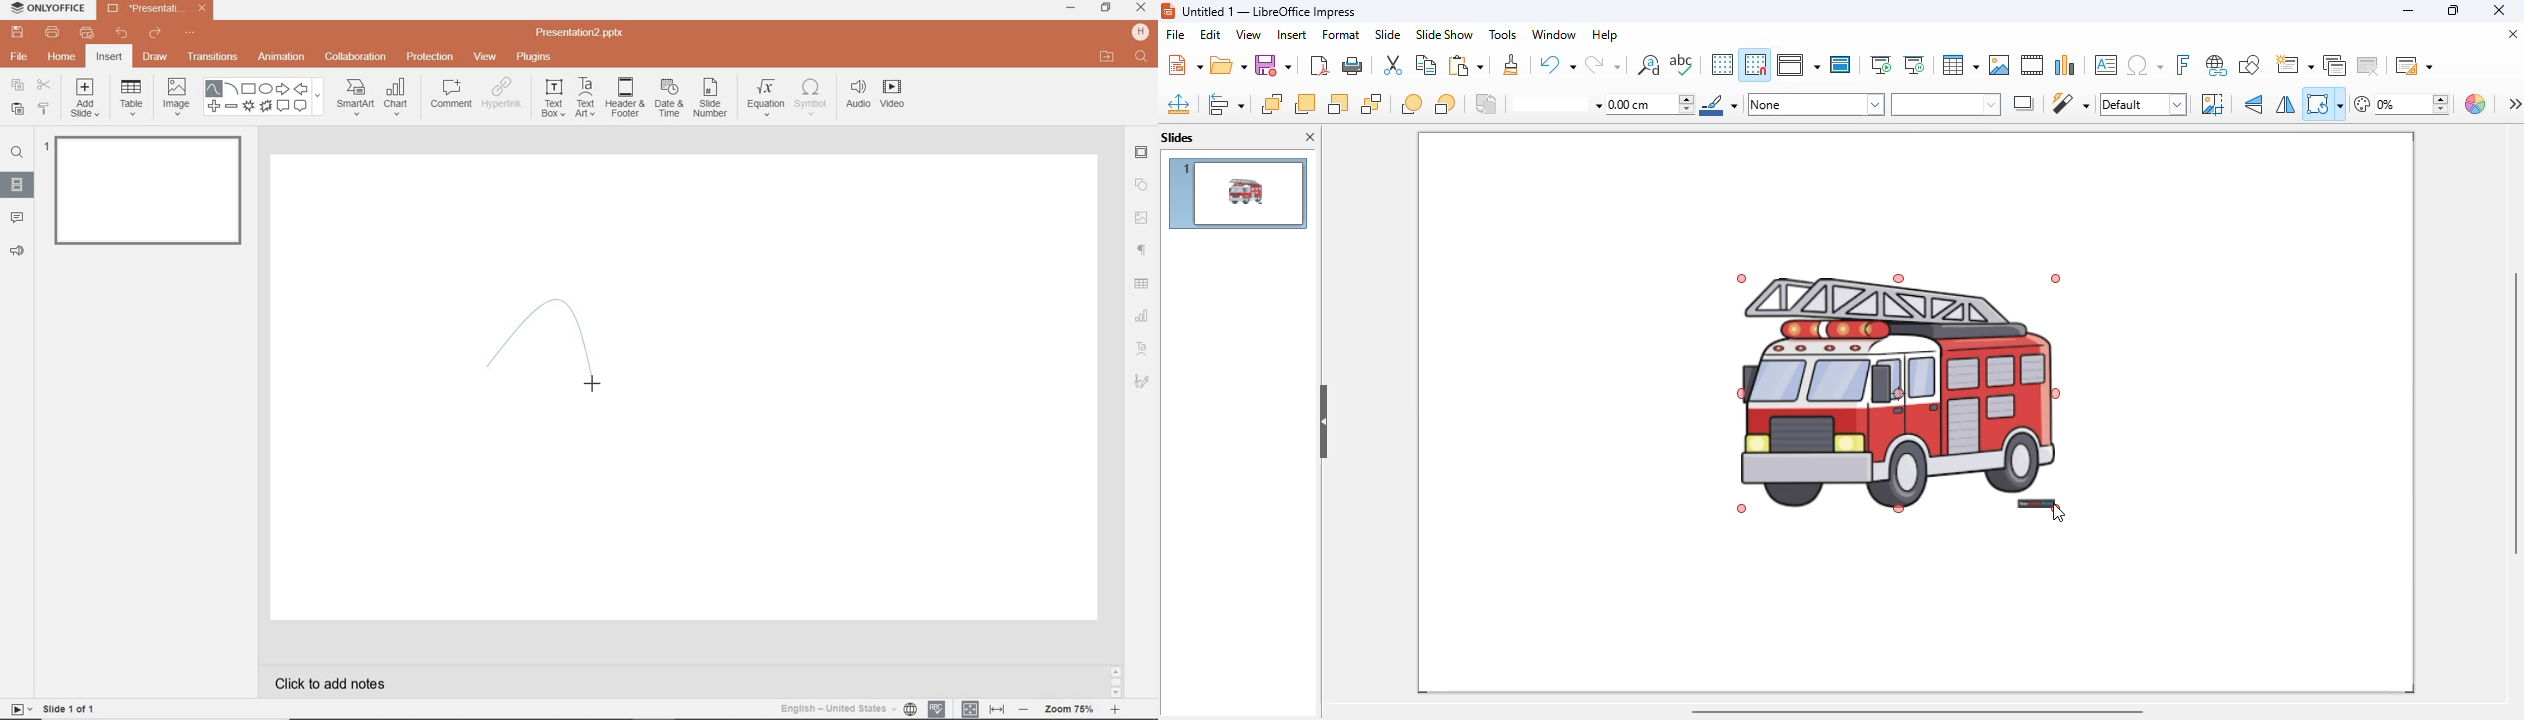 This screenshot has height=728, width=2548. What do you see at coordinates (1555, 34) in the screenshot?
I see `window` at bounding box center [1555, 34].